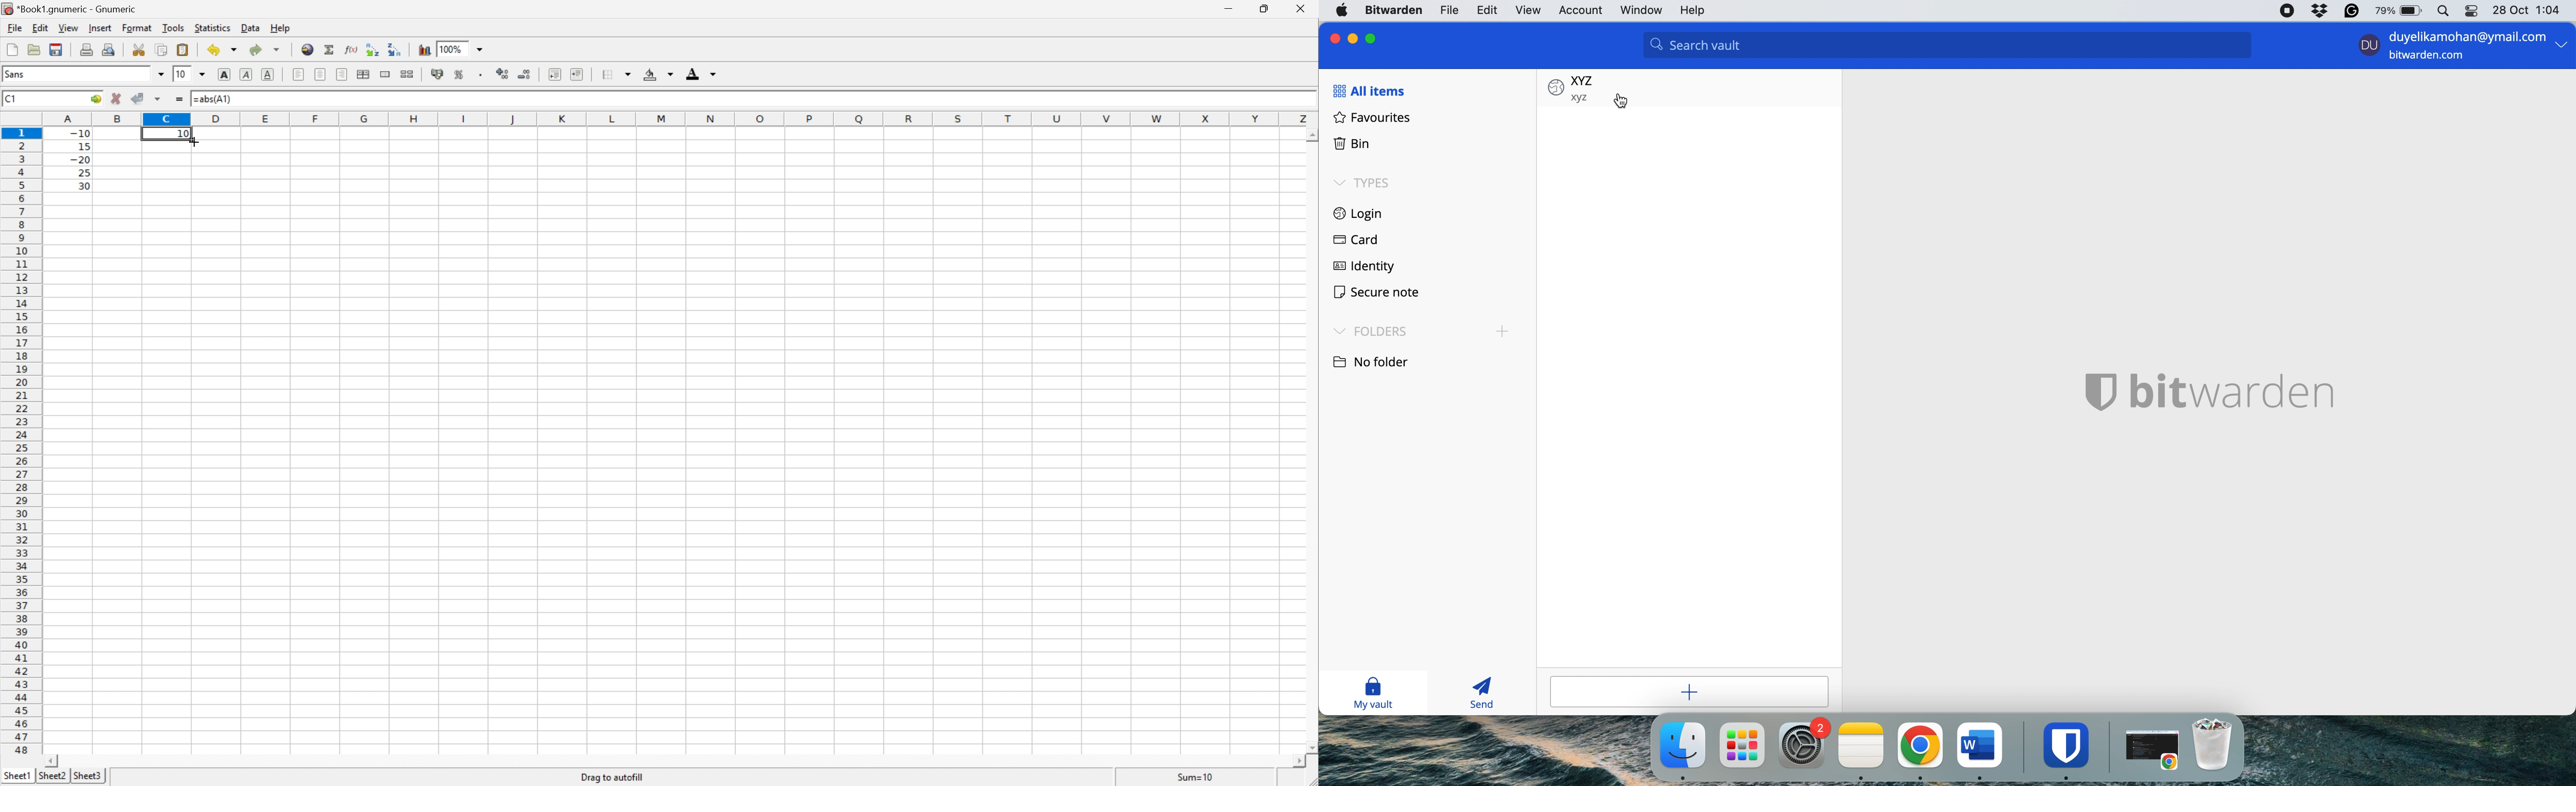 This screenshot has height=812, width=2576. What do you see at coordinates (2442, 11) in the screenshot?
I see `spotlight search` at bounding box center [2442, 11].